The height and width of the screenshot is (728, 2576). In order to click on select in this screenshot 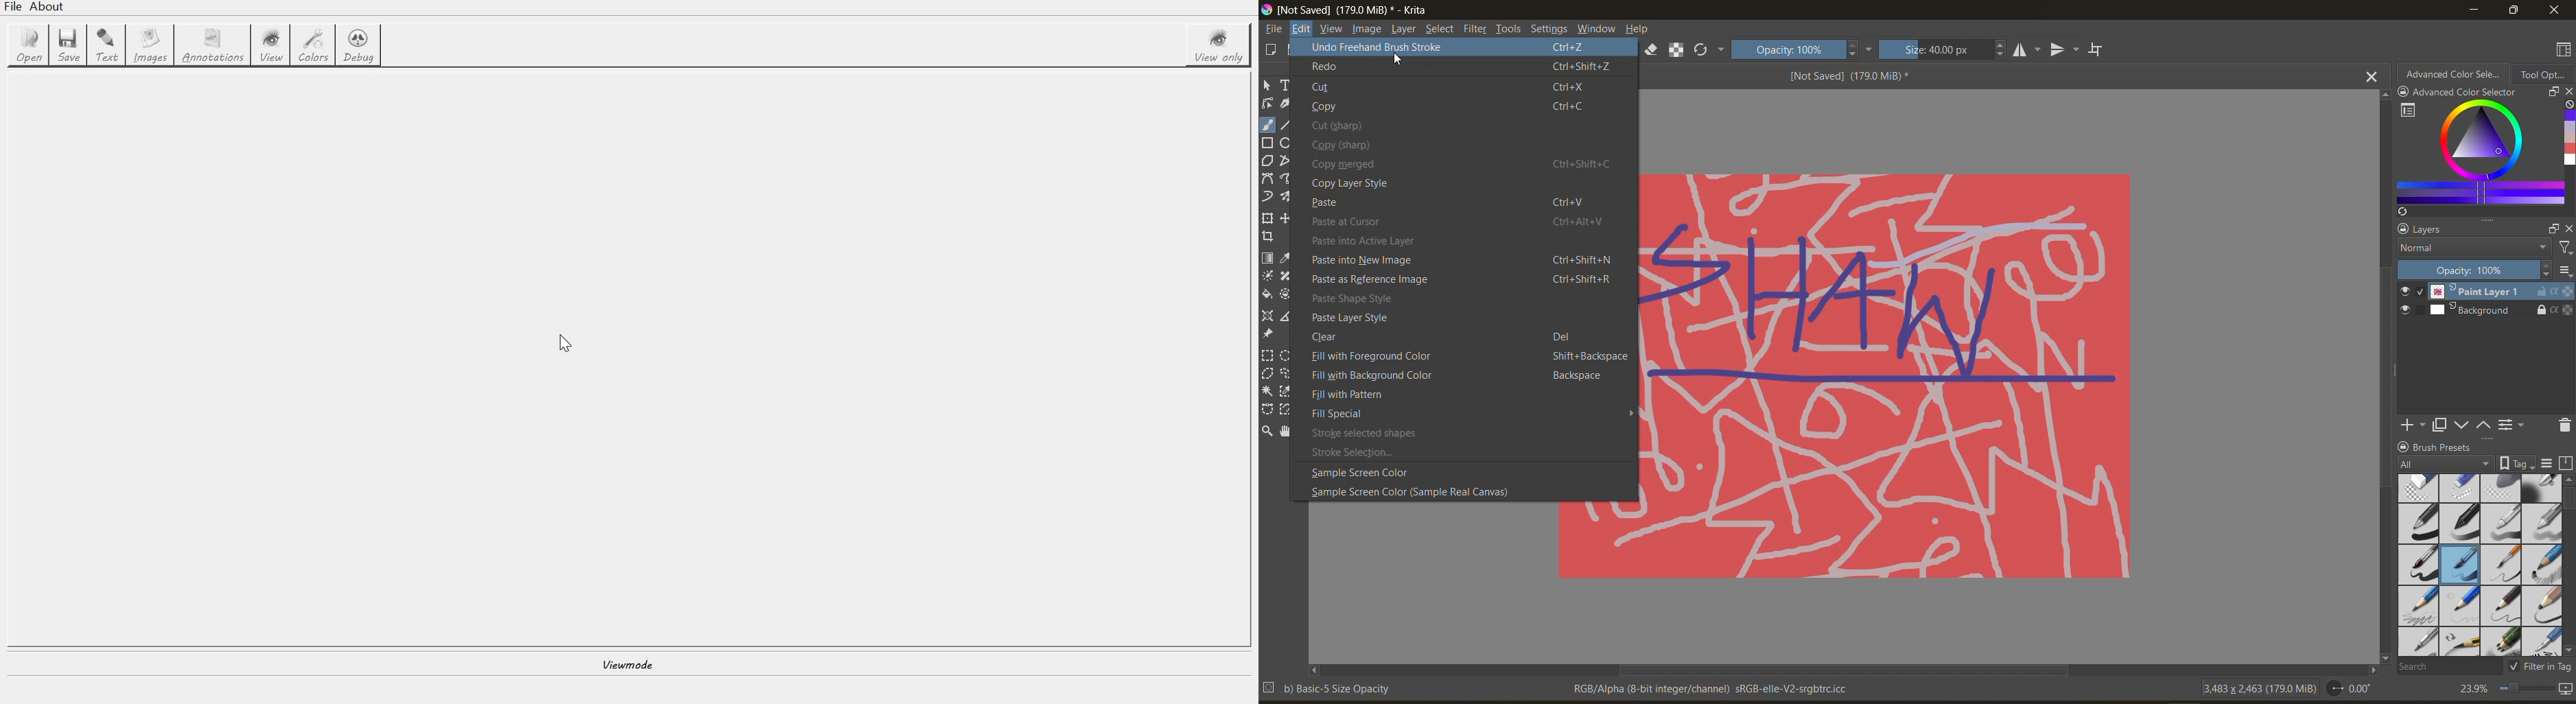, I will do `click(1440, 29)`.